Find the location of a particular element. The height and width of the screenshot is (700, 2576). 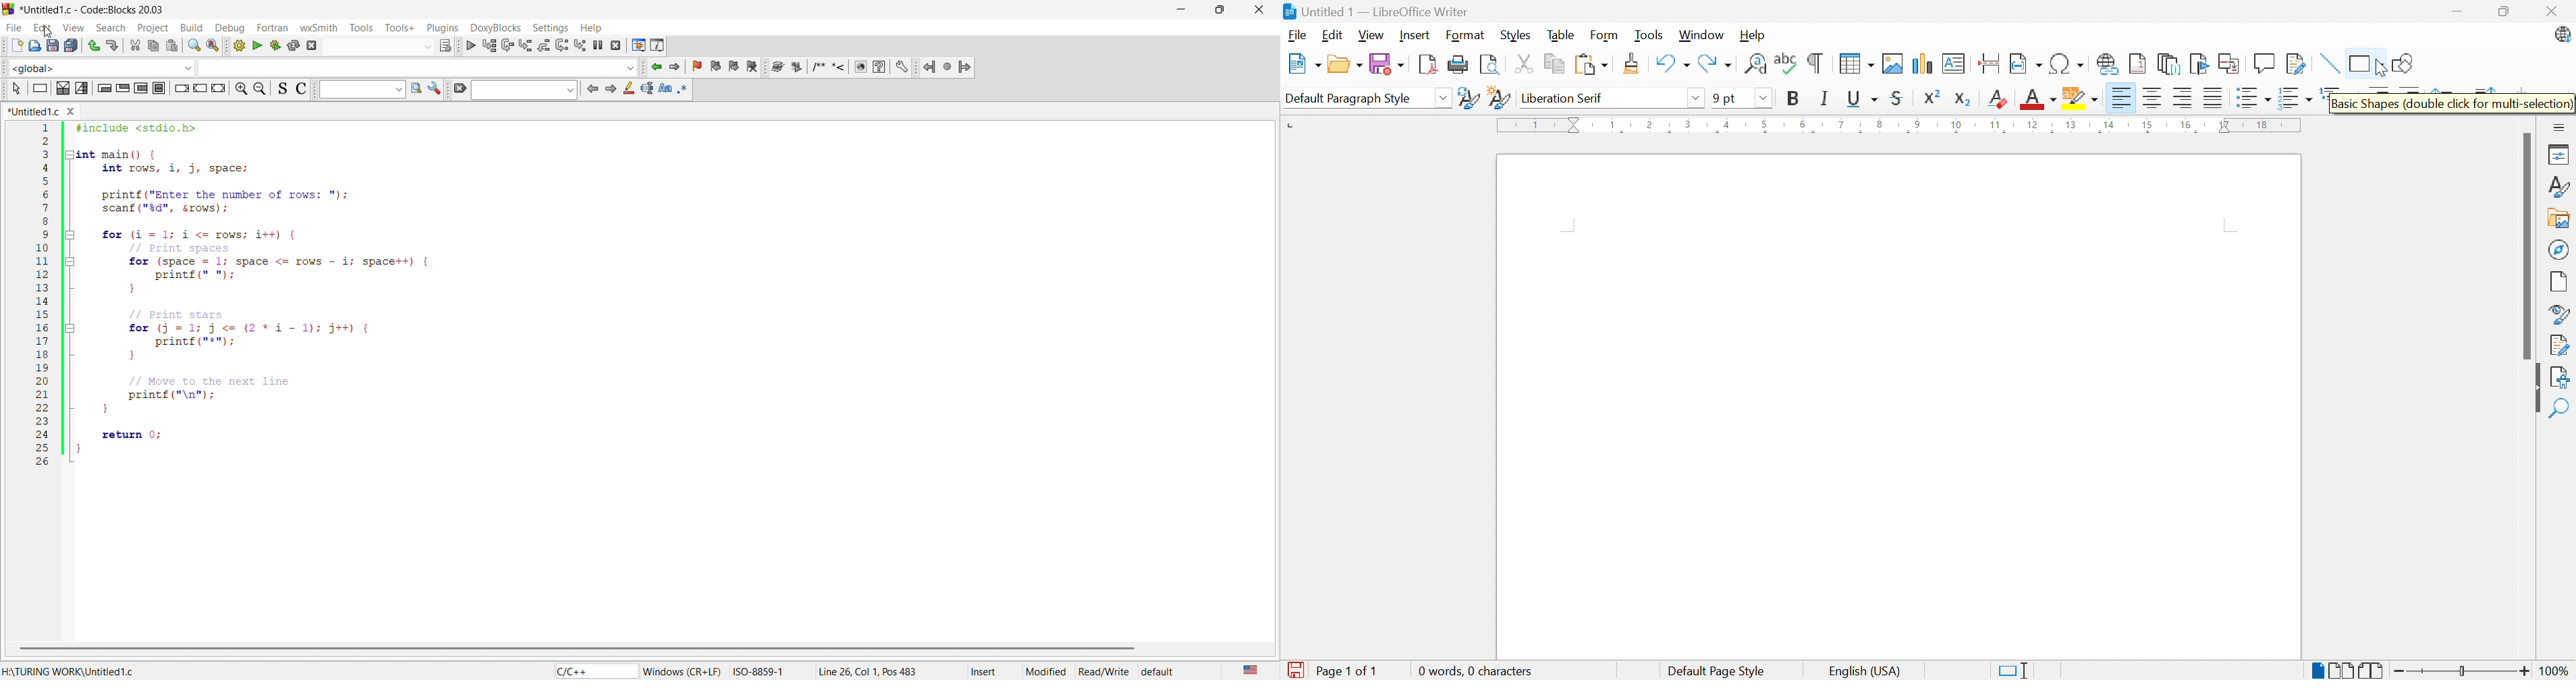

zoom out is located at coordinates (258, 91).